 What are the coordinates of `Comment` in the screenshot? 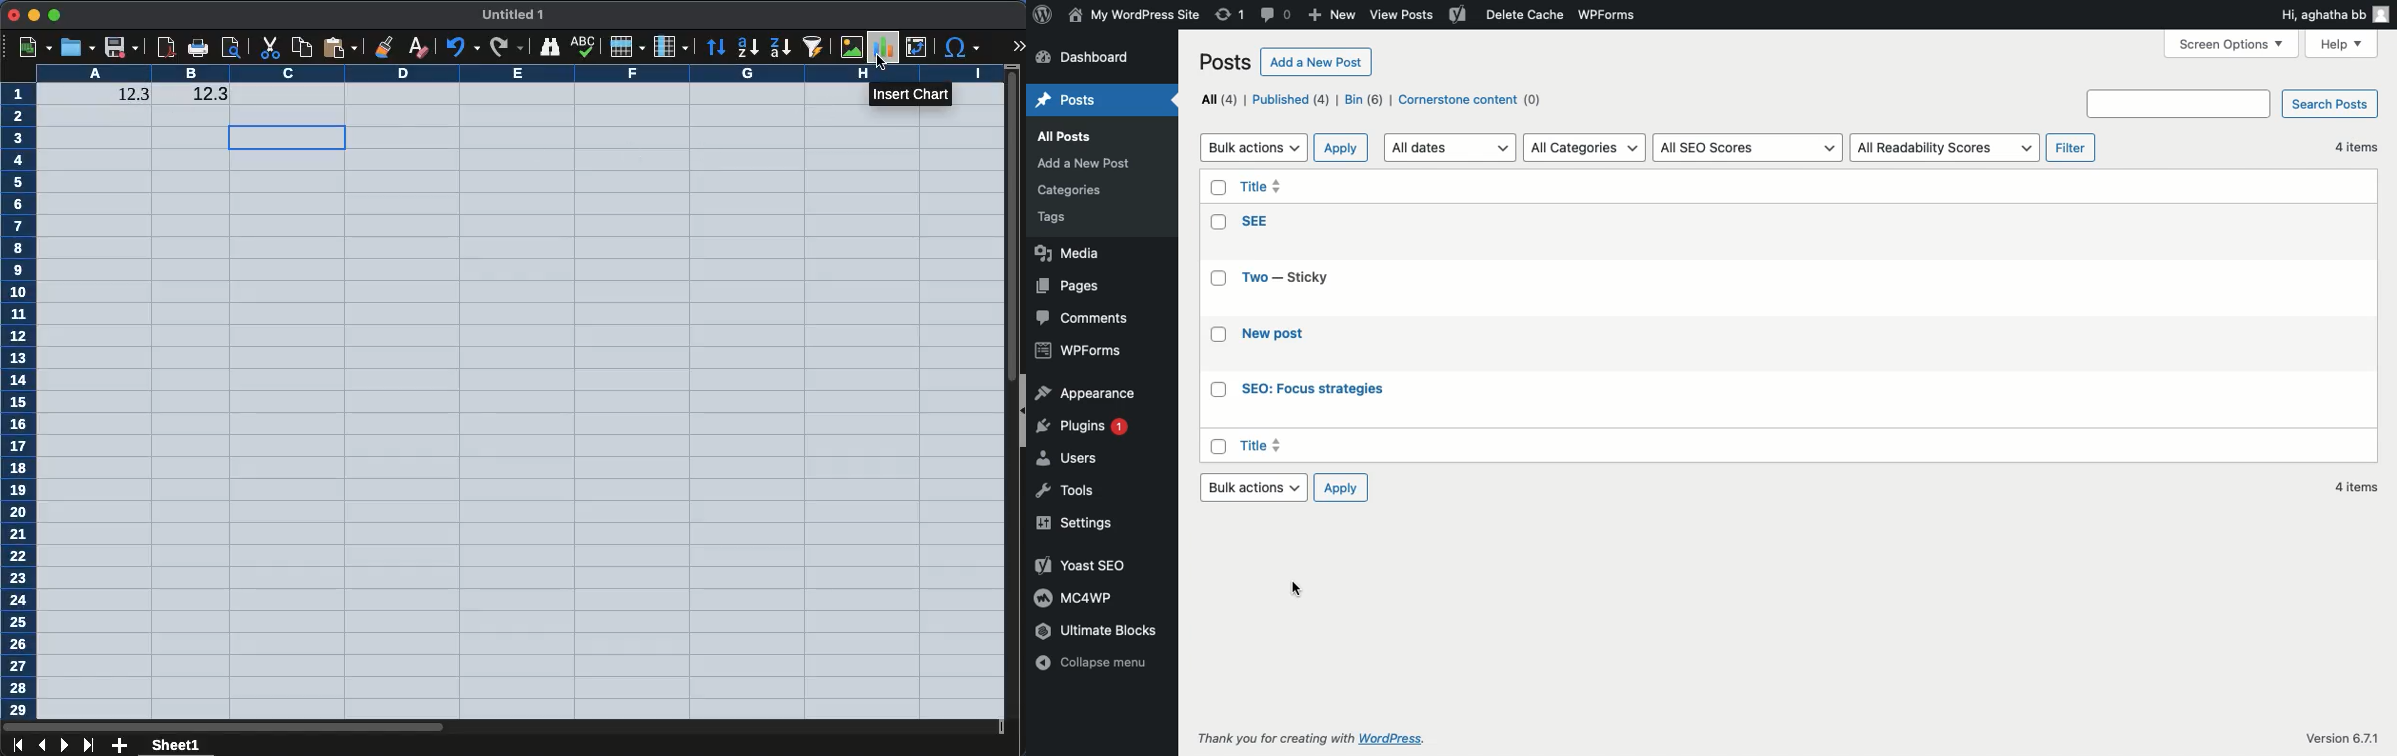 It's located at (1277, 13).